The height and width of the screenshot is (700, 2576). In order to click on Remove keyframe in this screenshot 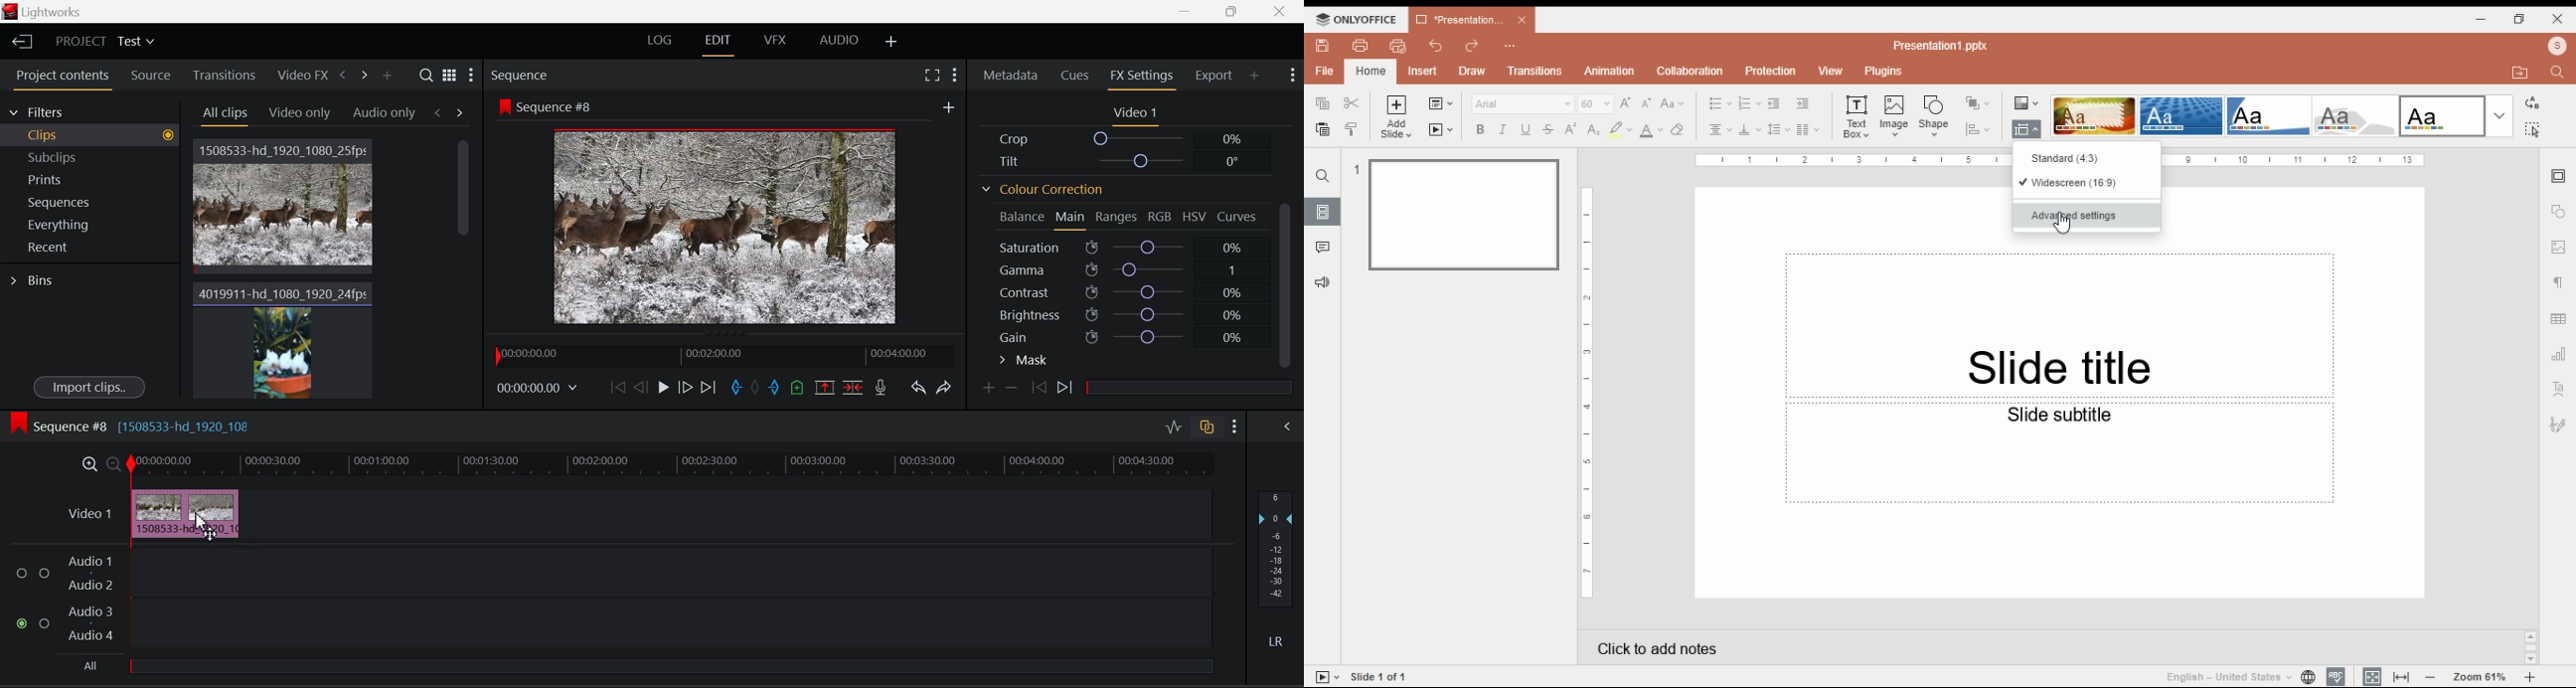, I will do `click(1013, 390)`.